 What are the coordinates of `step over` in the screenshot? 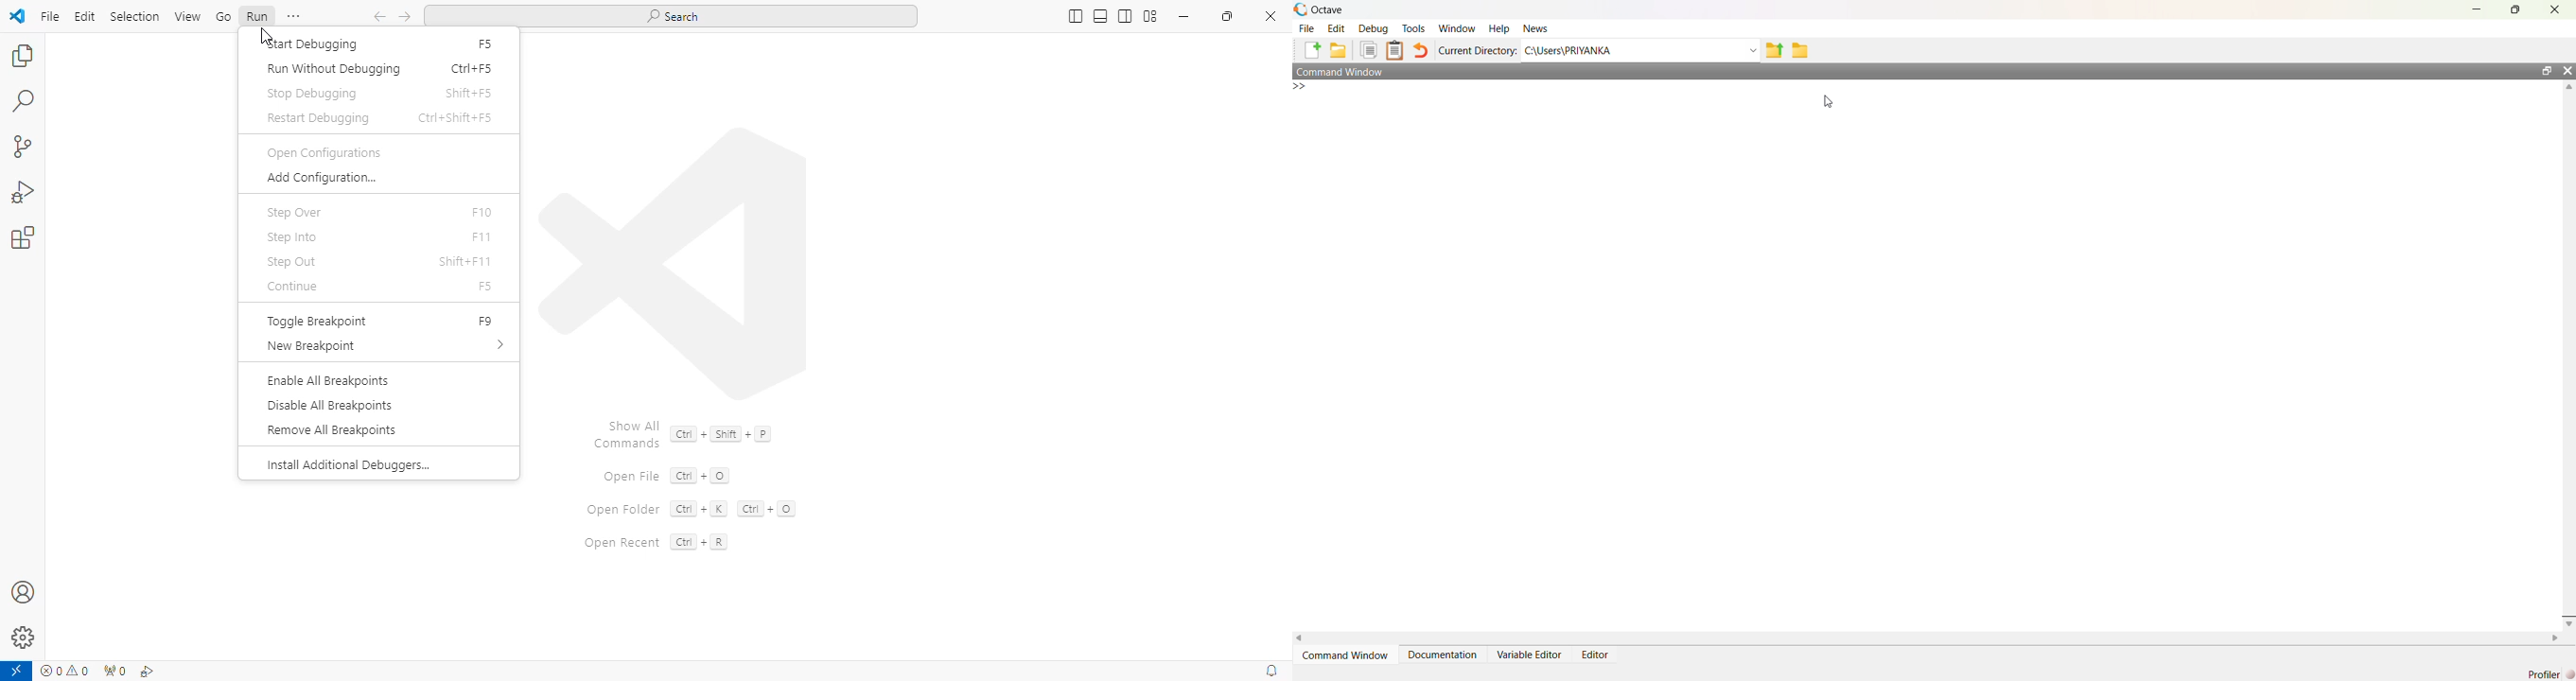 It's located at (293, 212).